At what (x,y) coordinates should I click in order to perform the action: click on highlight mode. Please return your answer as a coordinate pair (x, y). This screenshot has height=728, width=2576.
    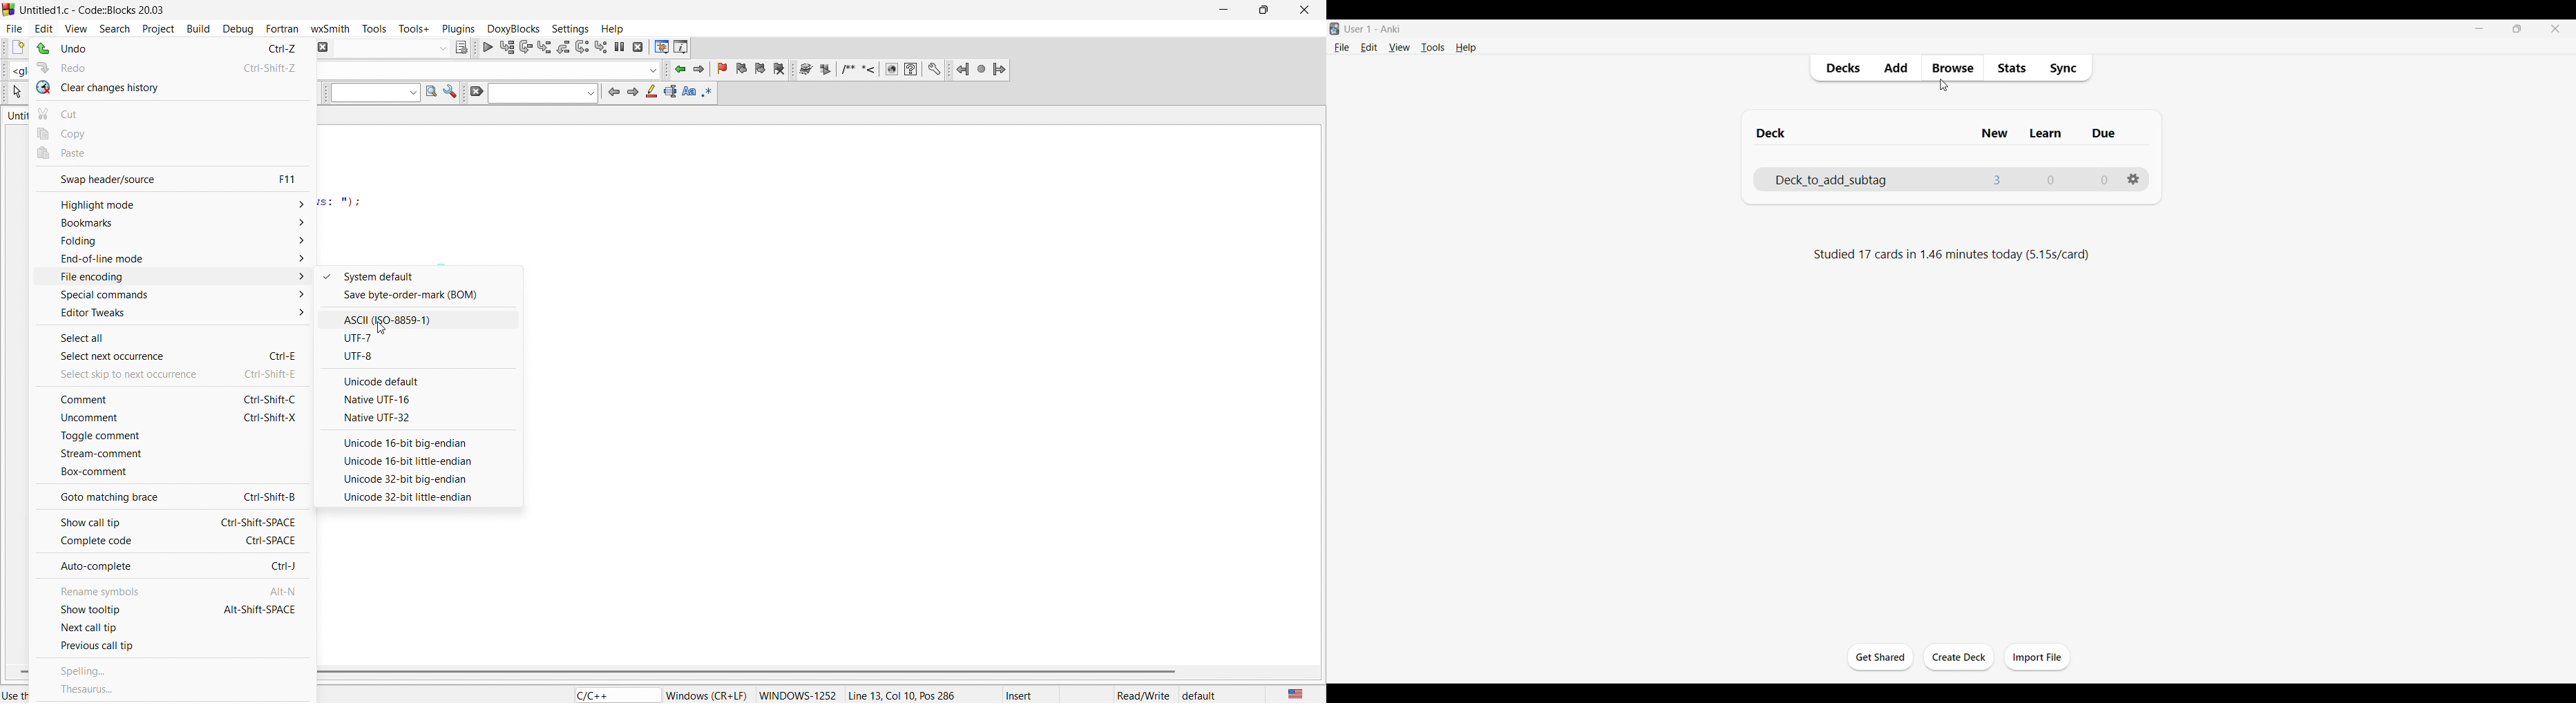
    Looking at the image, I should click on (170, 202).